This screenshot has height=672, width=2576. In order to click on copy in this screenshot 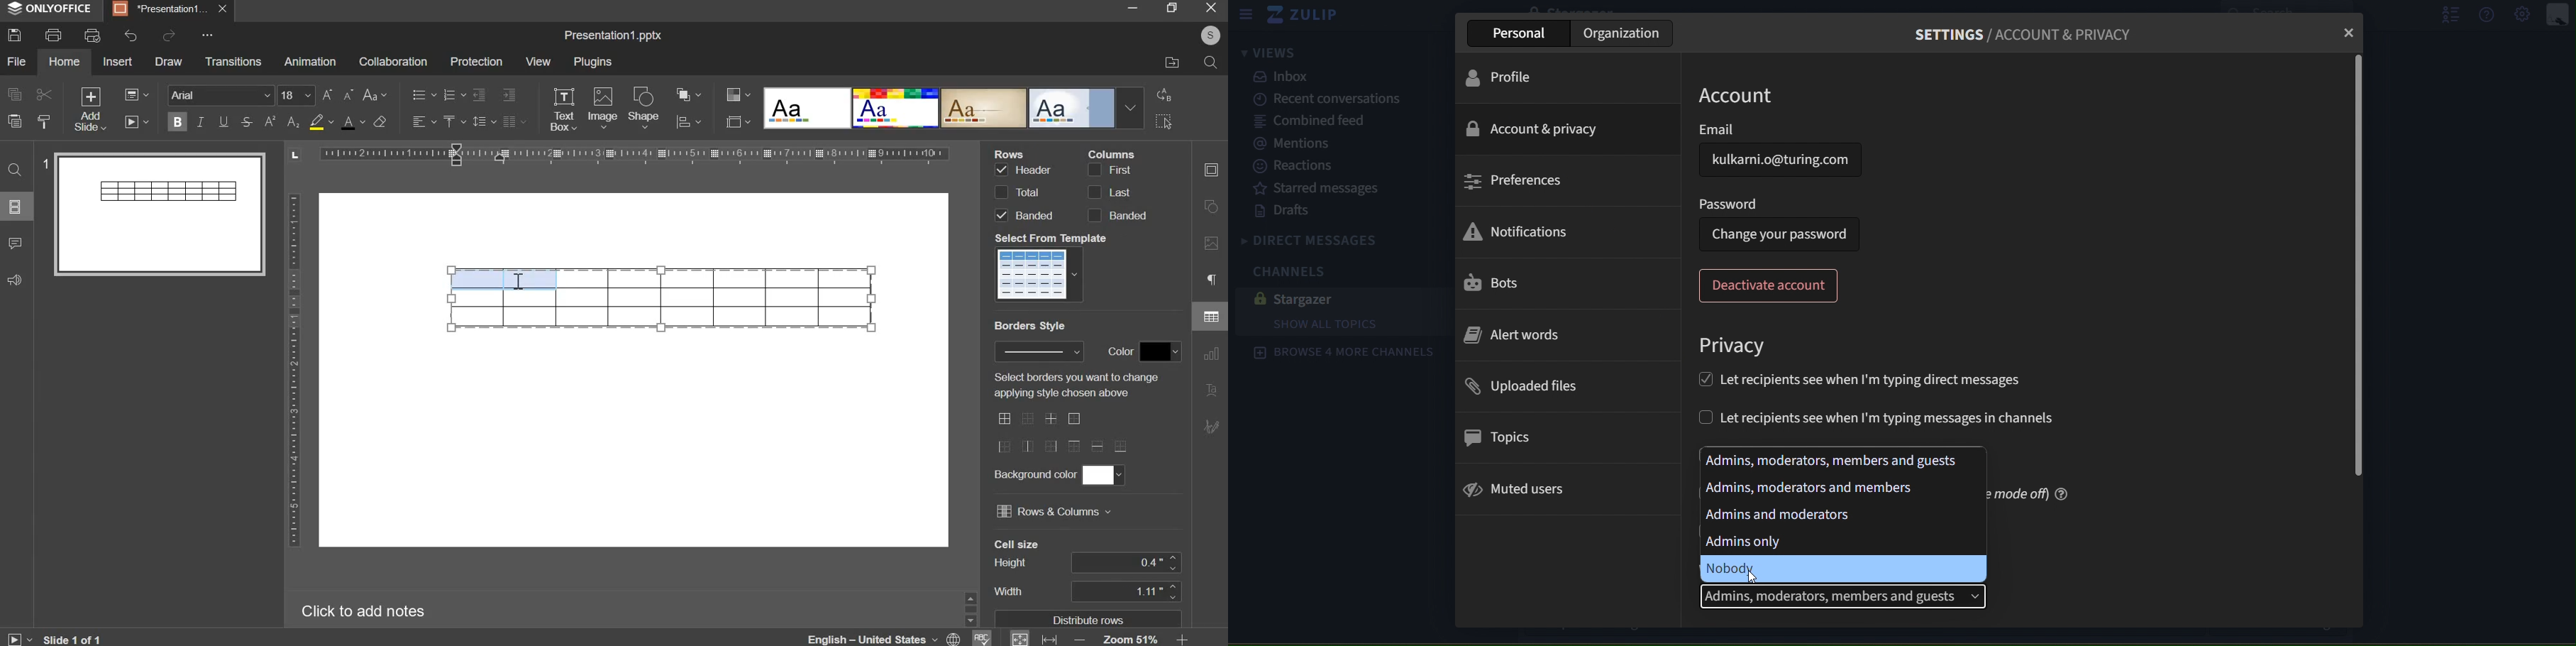, I will do `click(15, 93)`.